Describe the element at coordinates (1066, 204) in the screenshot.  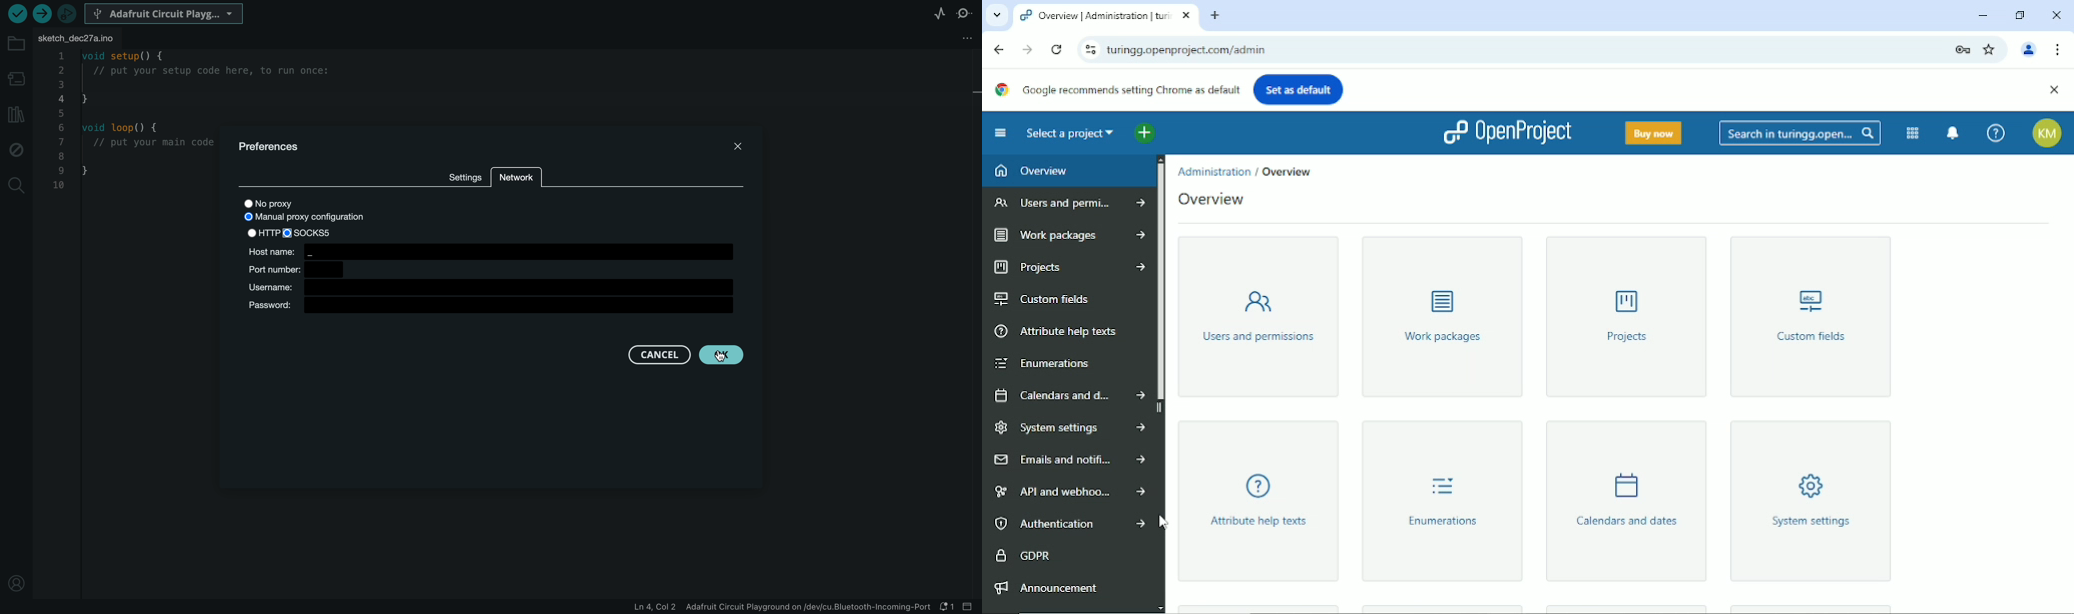
I see `Users and permissions` at that location.